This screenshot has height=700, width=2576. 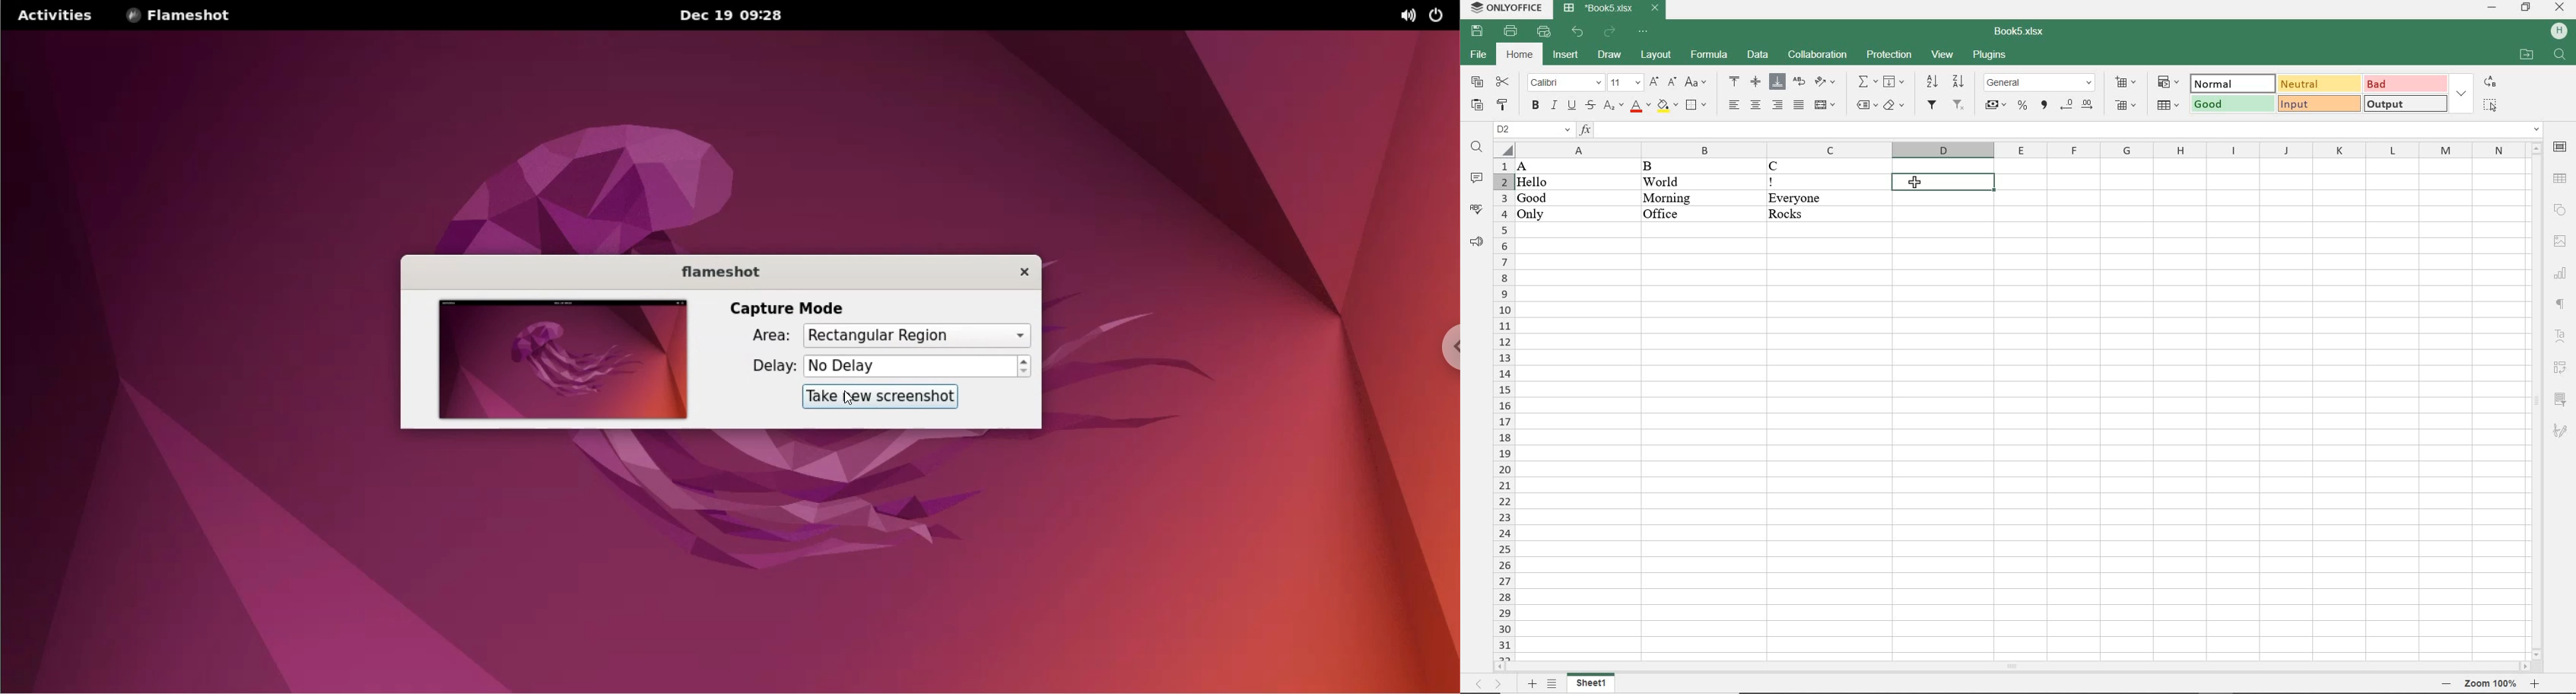 I want to click on SCROLLBAR, so click(x=2012, y=665).